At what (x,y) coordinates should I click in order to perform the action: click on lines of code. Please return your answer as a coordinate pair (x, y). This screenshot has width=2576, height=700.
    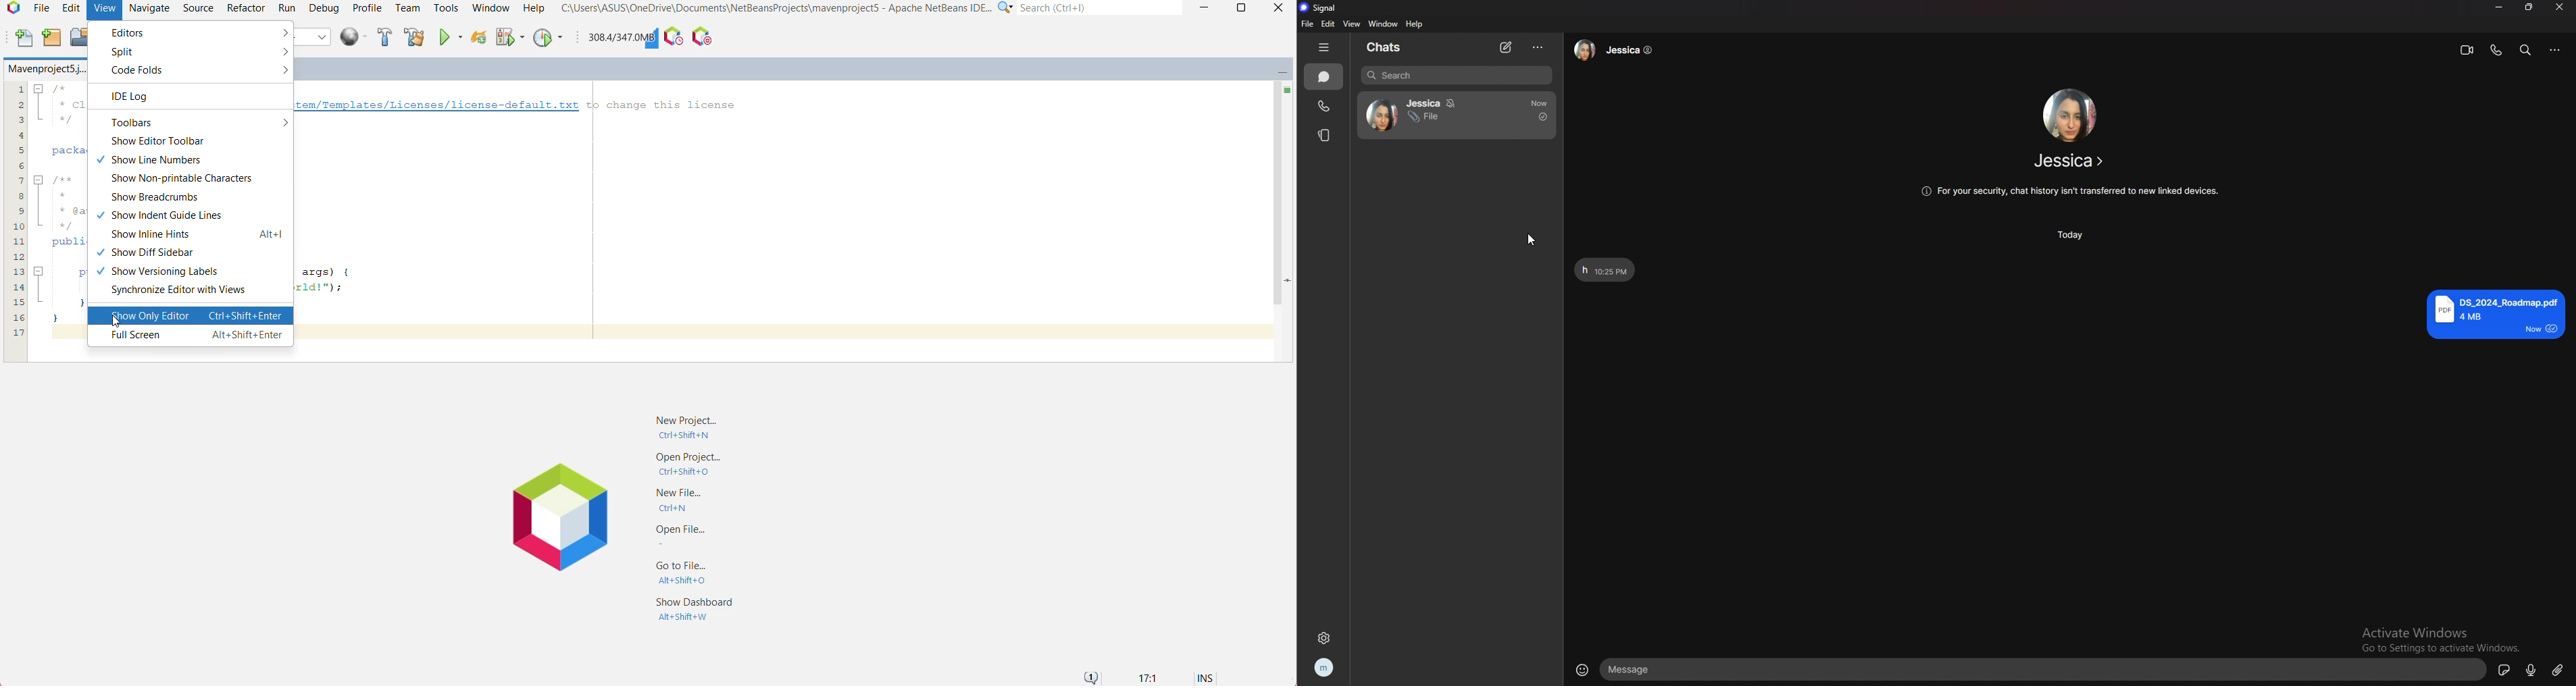
    Looking at the image, I should click on (14, 217).